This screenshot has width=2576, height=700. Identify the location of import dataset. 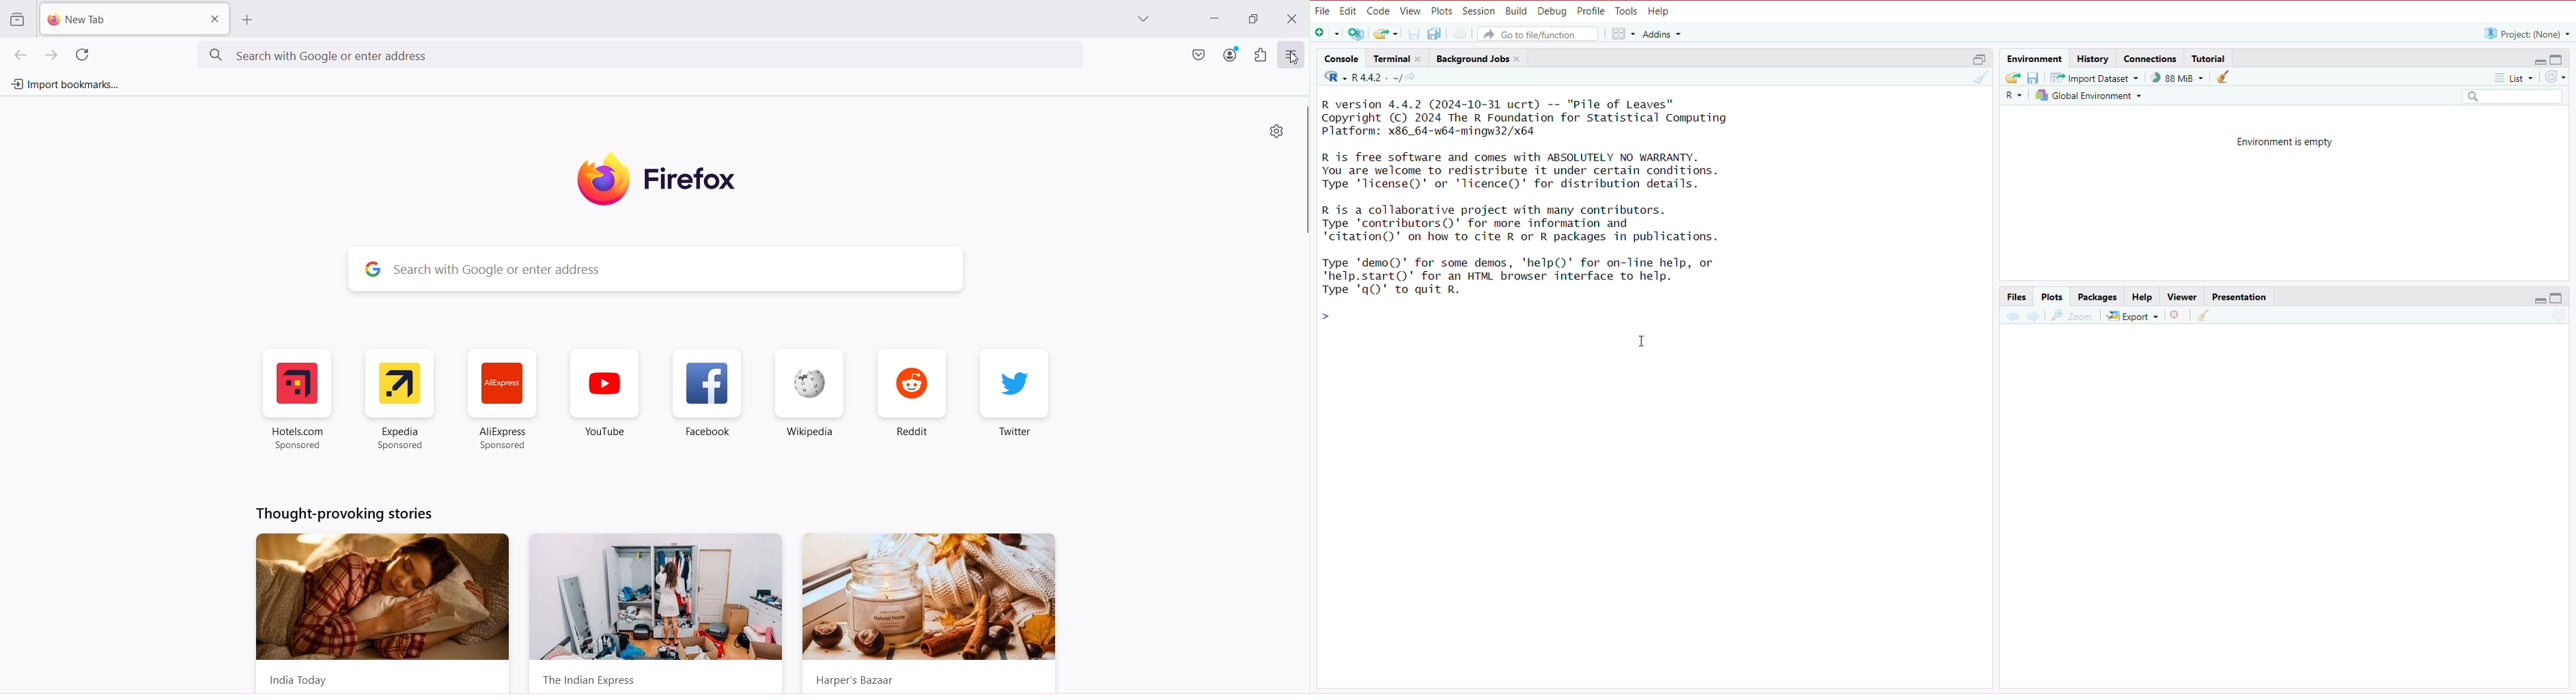
(2099, 77).